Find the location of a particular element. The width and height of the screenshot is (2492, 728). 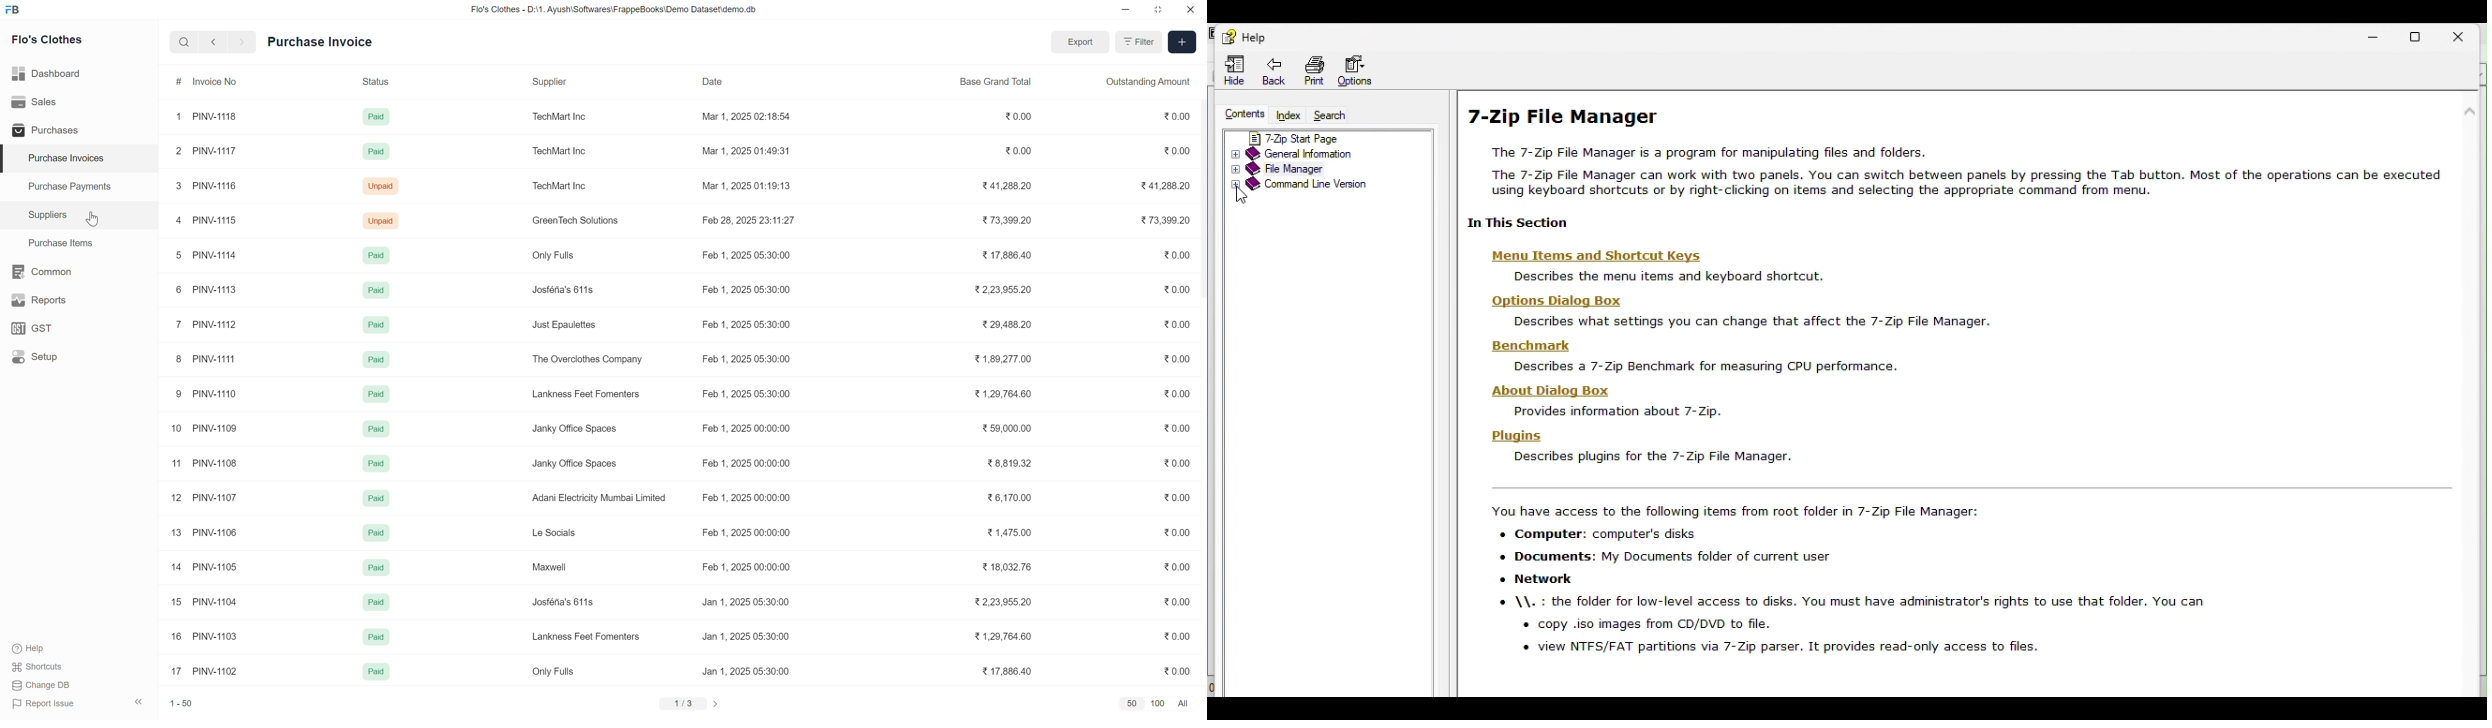

Maxwell is located at coordinates (552, 567).